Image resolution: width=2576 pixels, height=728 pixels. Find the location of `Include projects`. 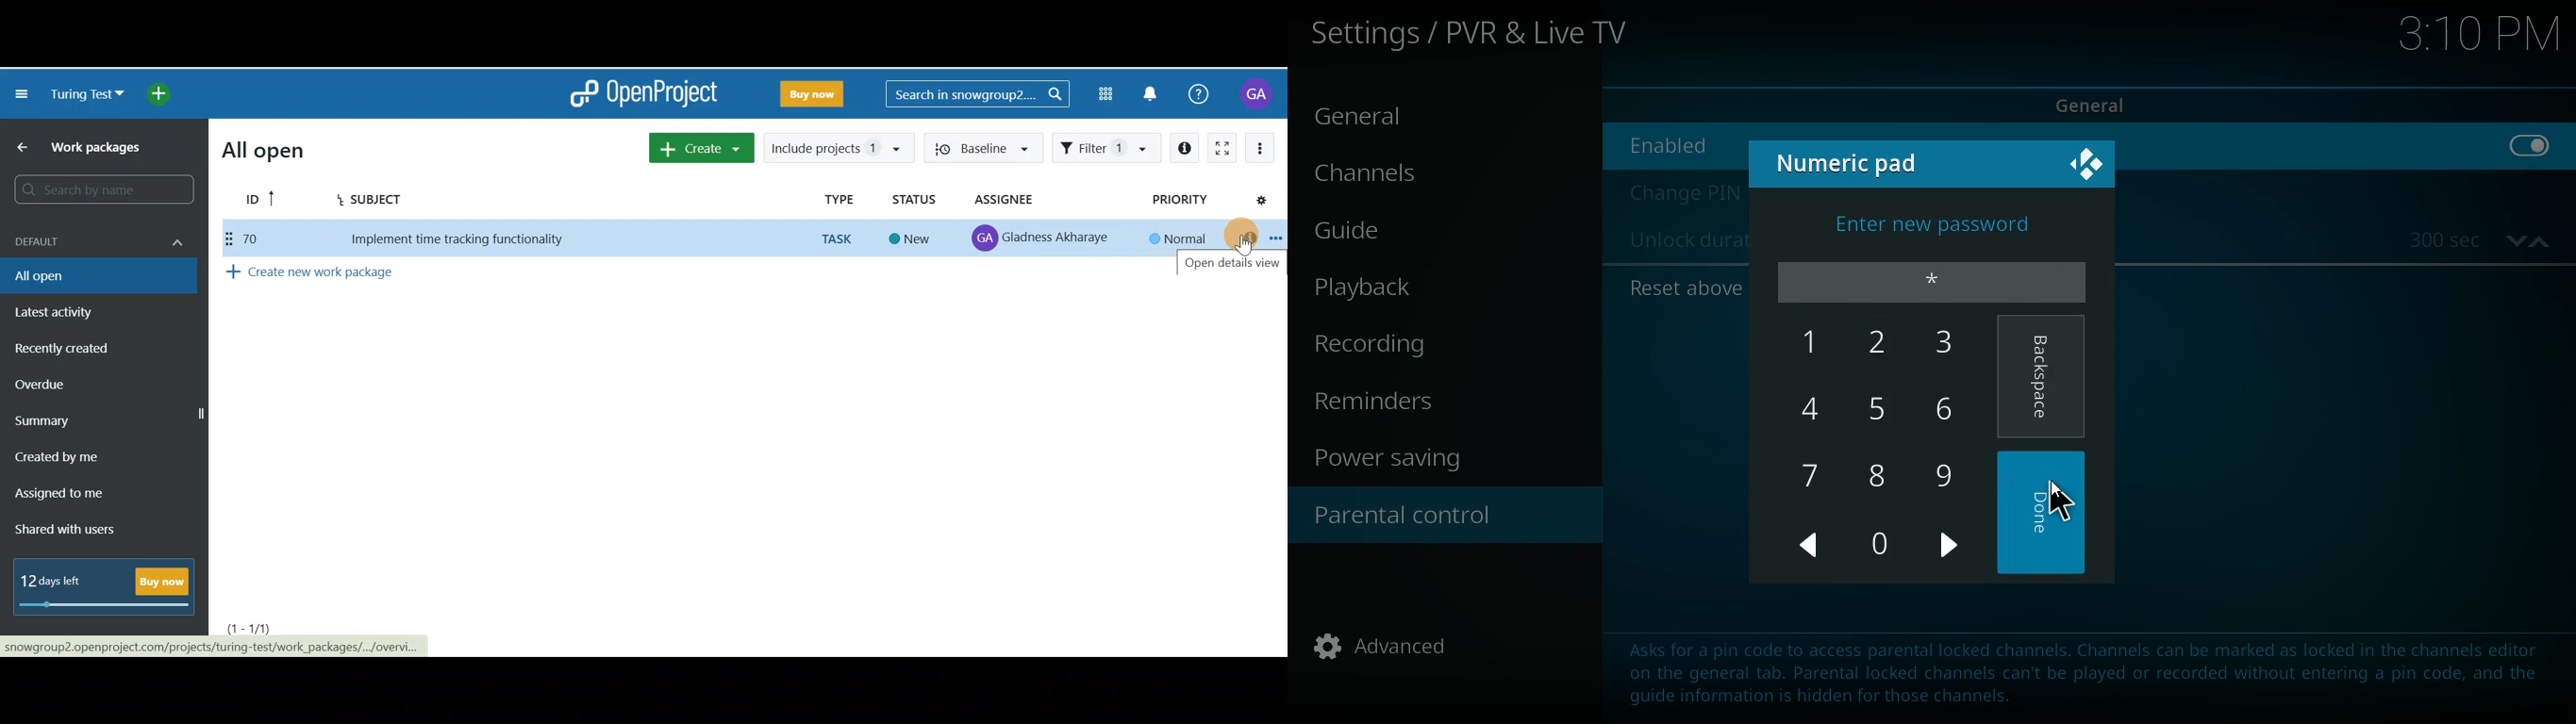

Include projects is located at coordinates (838, 145).